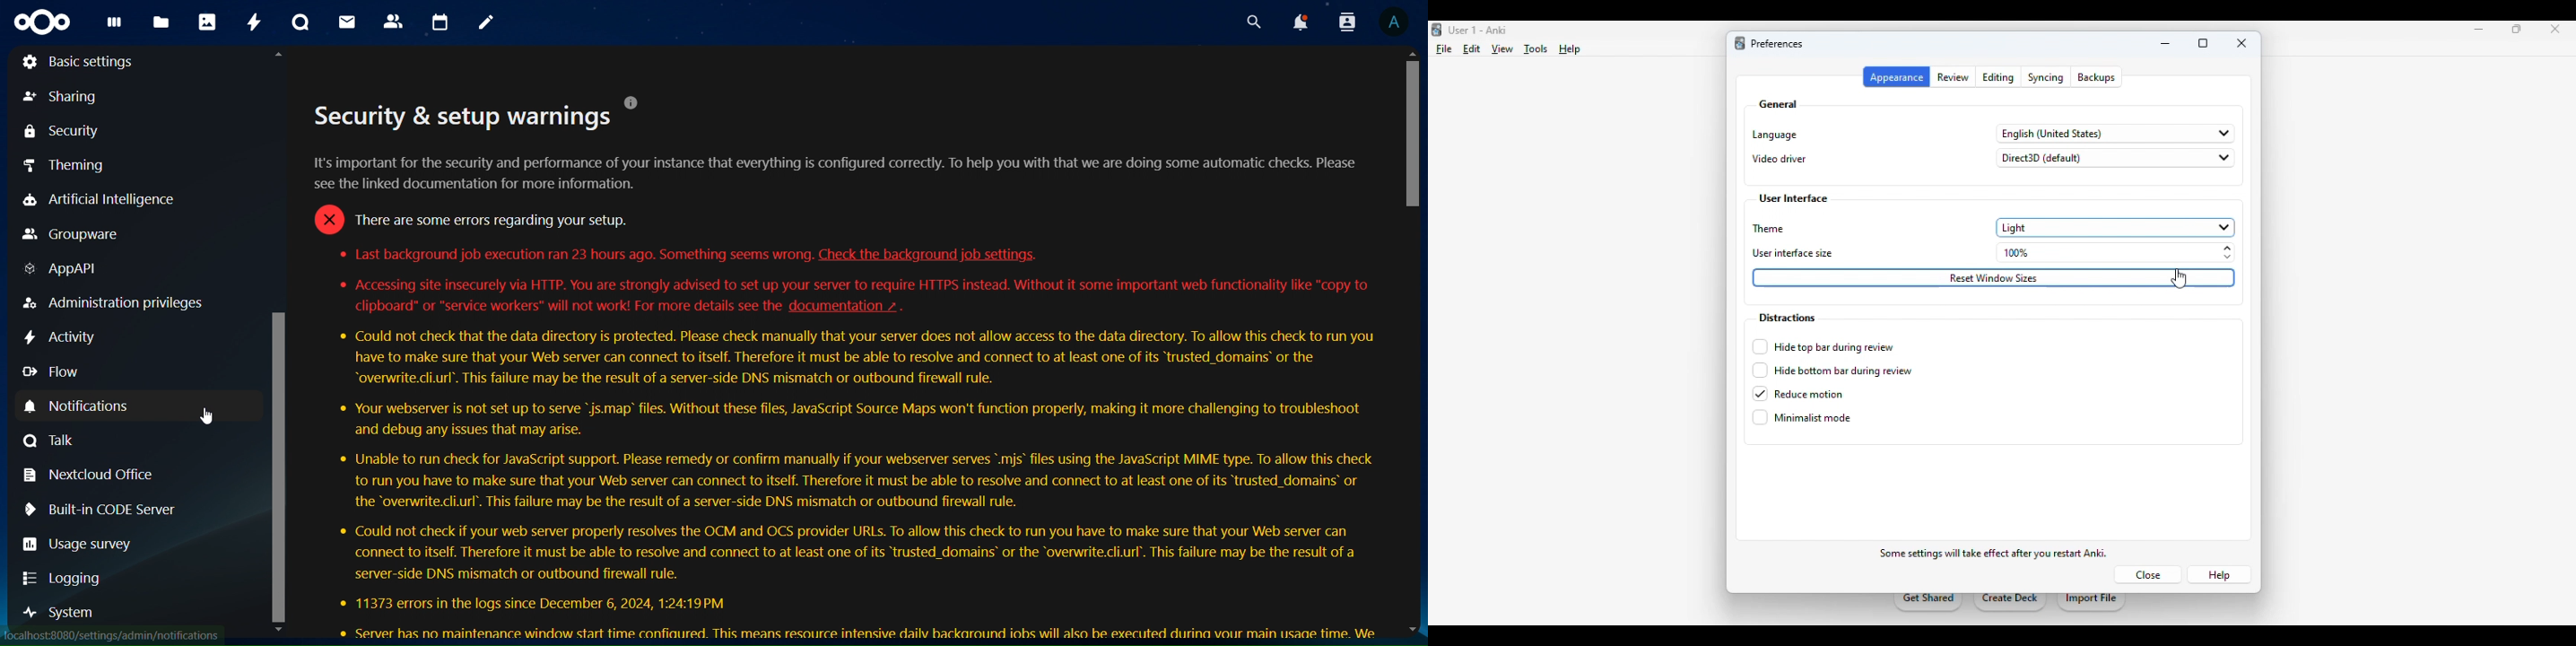 This screenshot has width=2576, height=672. Describe the element at coordinates (1798, 394) in the screenshot. I see `reduce motion` at that location.